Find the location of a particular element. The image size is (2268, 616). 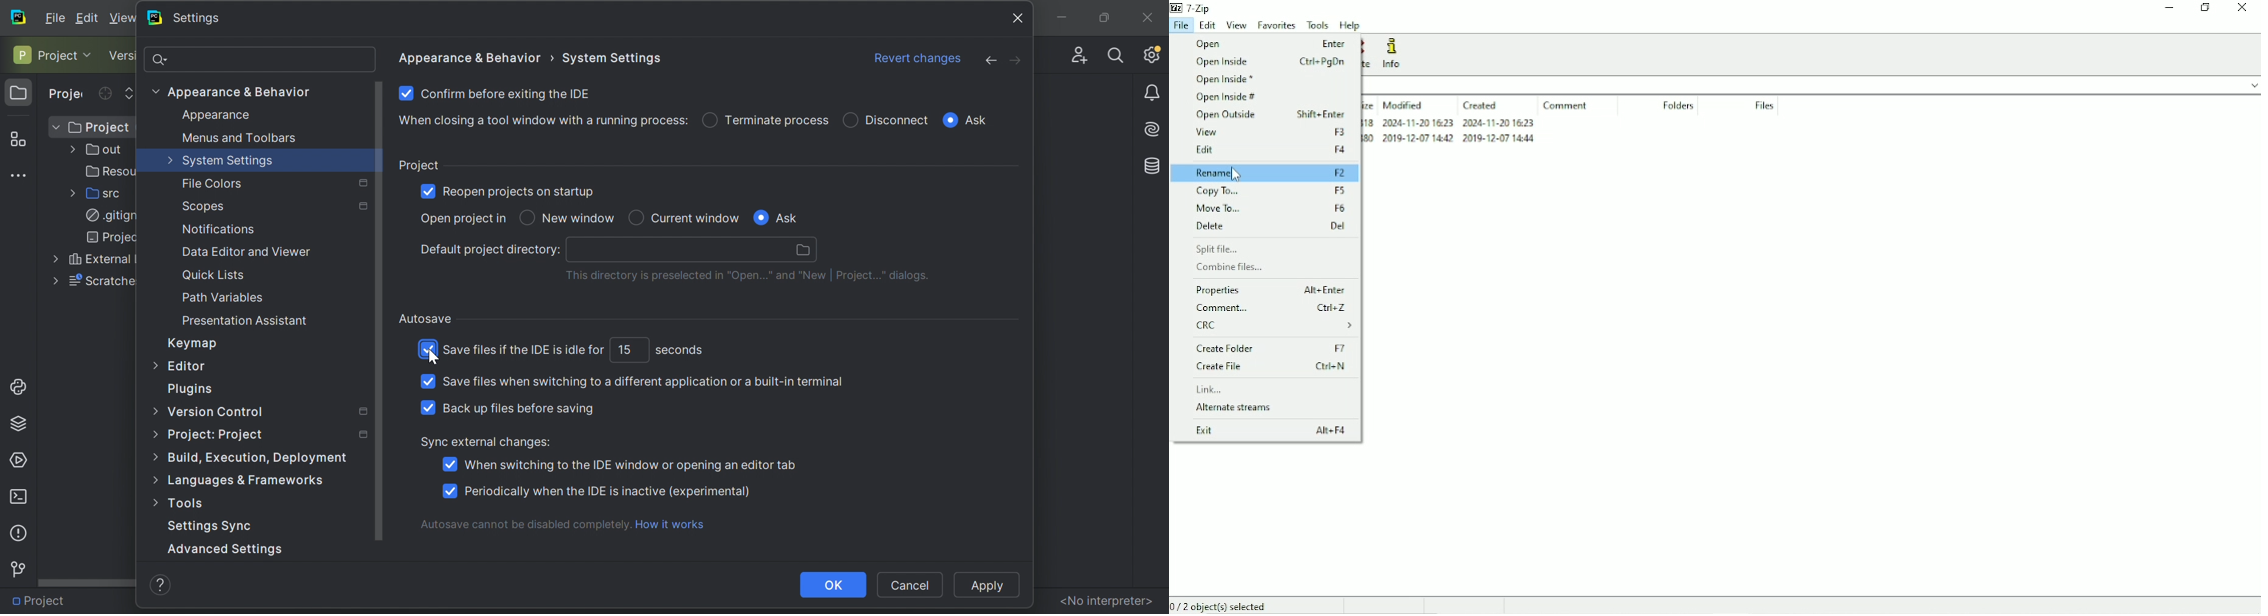

Copy To is located at coordinates (1271, 192).